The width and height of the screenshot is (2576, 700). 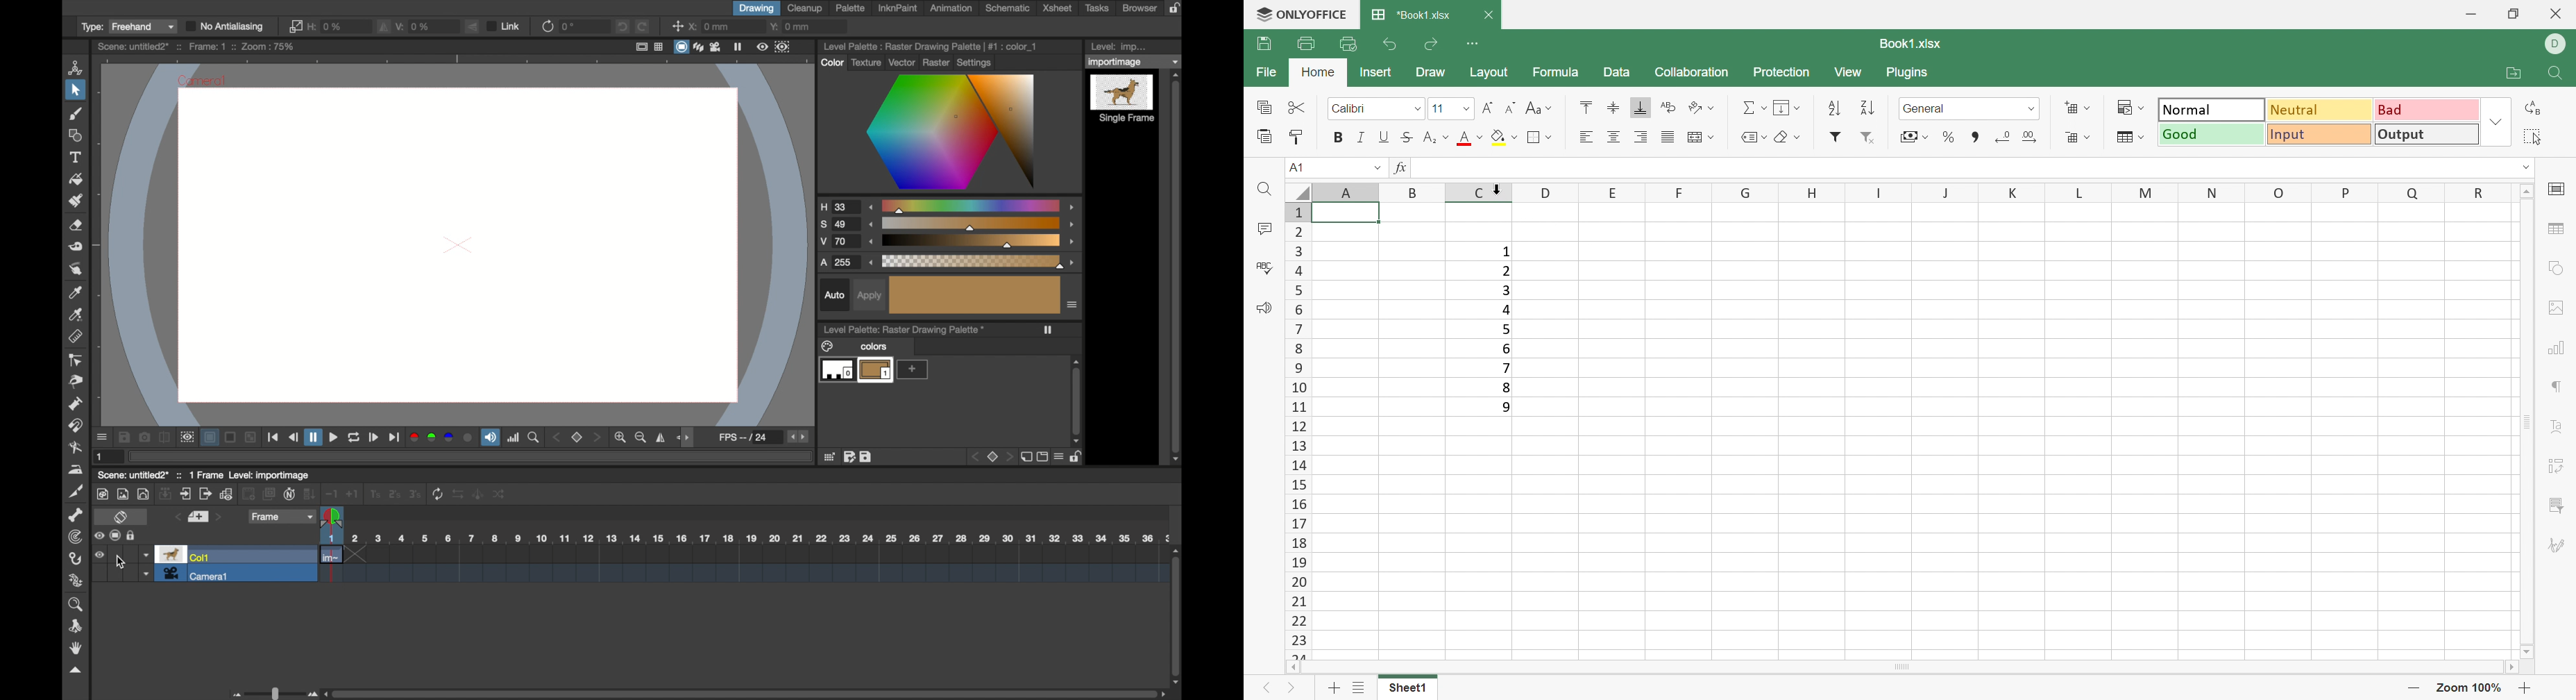 I want to click on n, so click(x=290, y=494).